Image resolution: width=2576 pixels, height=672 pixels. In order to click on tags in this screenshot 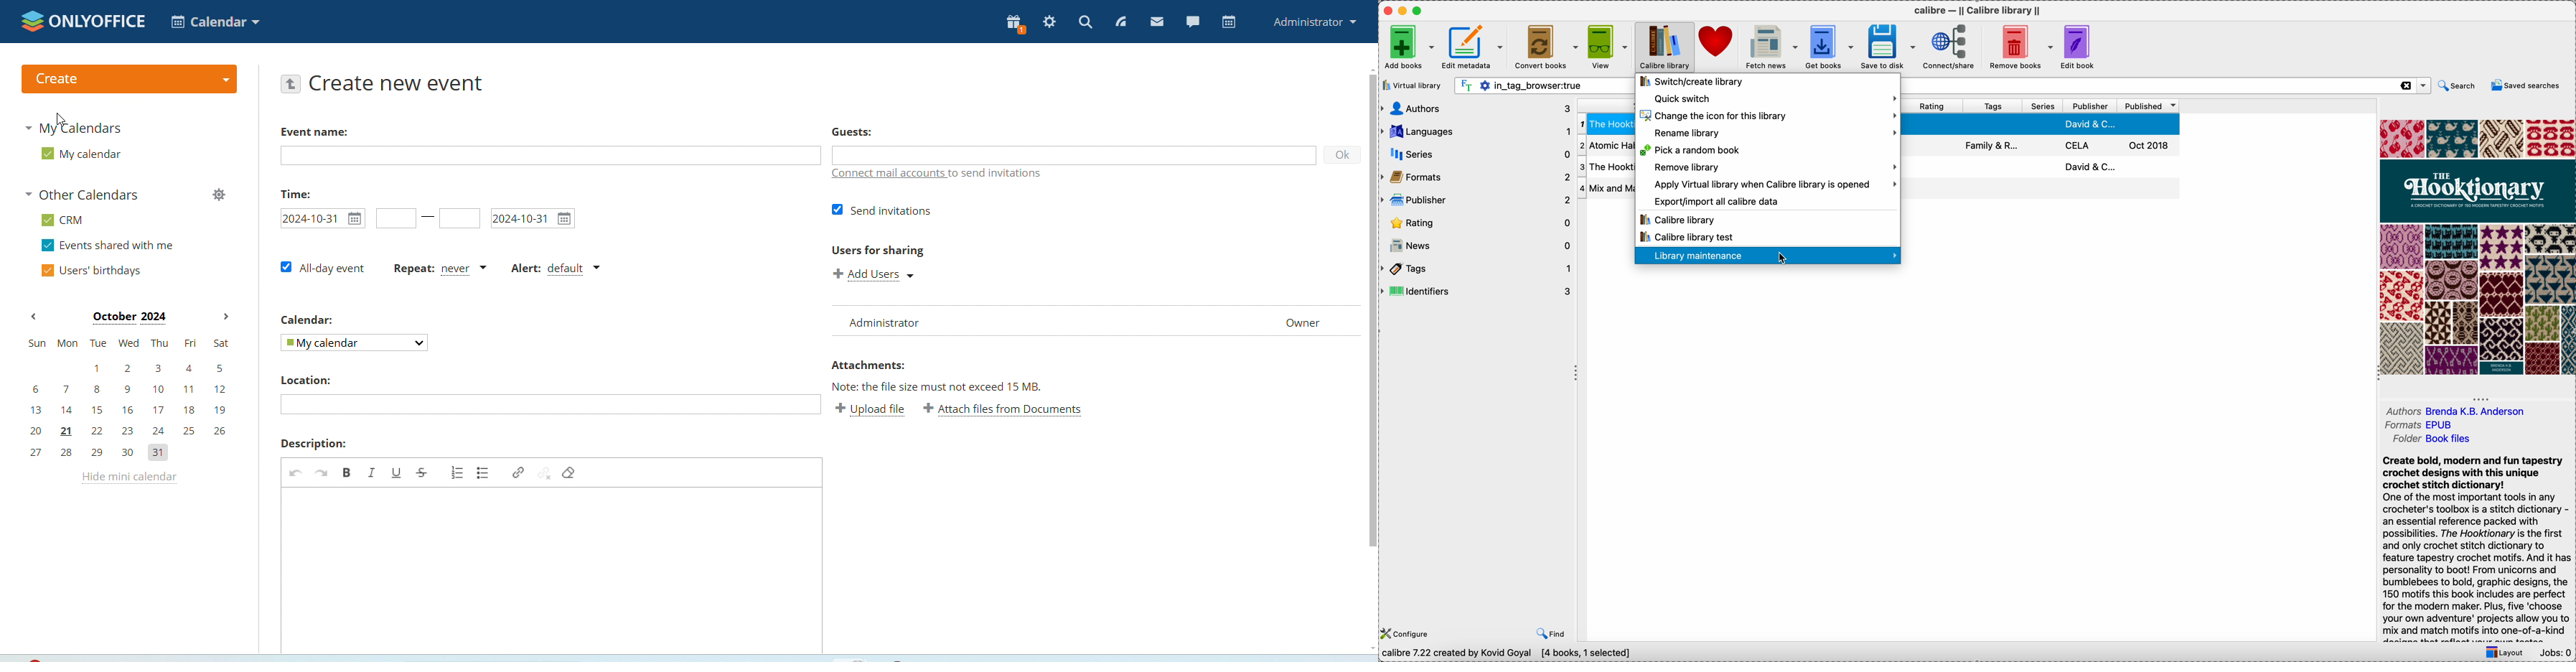, I will do `click(1993, 106)`.